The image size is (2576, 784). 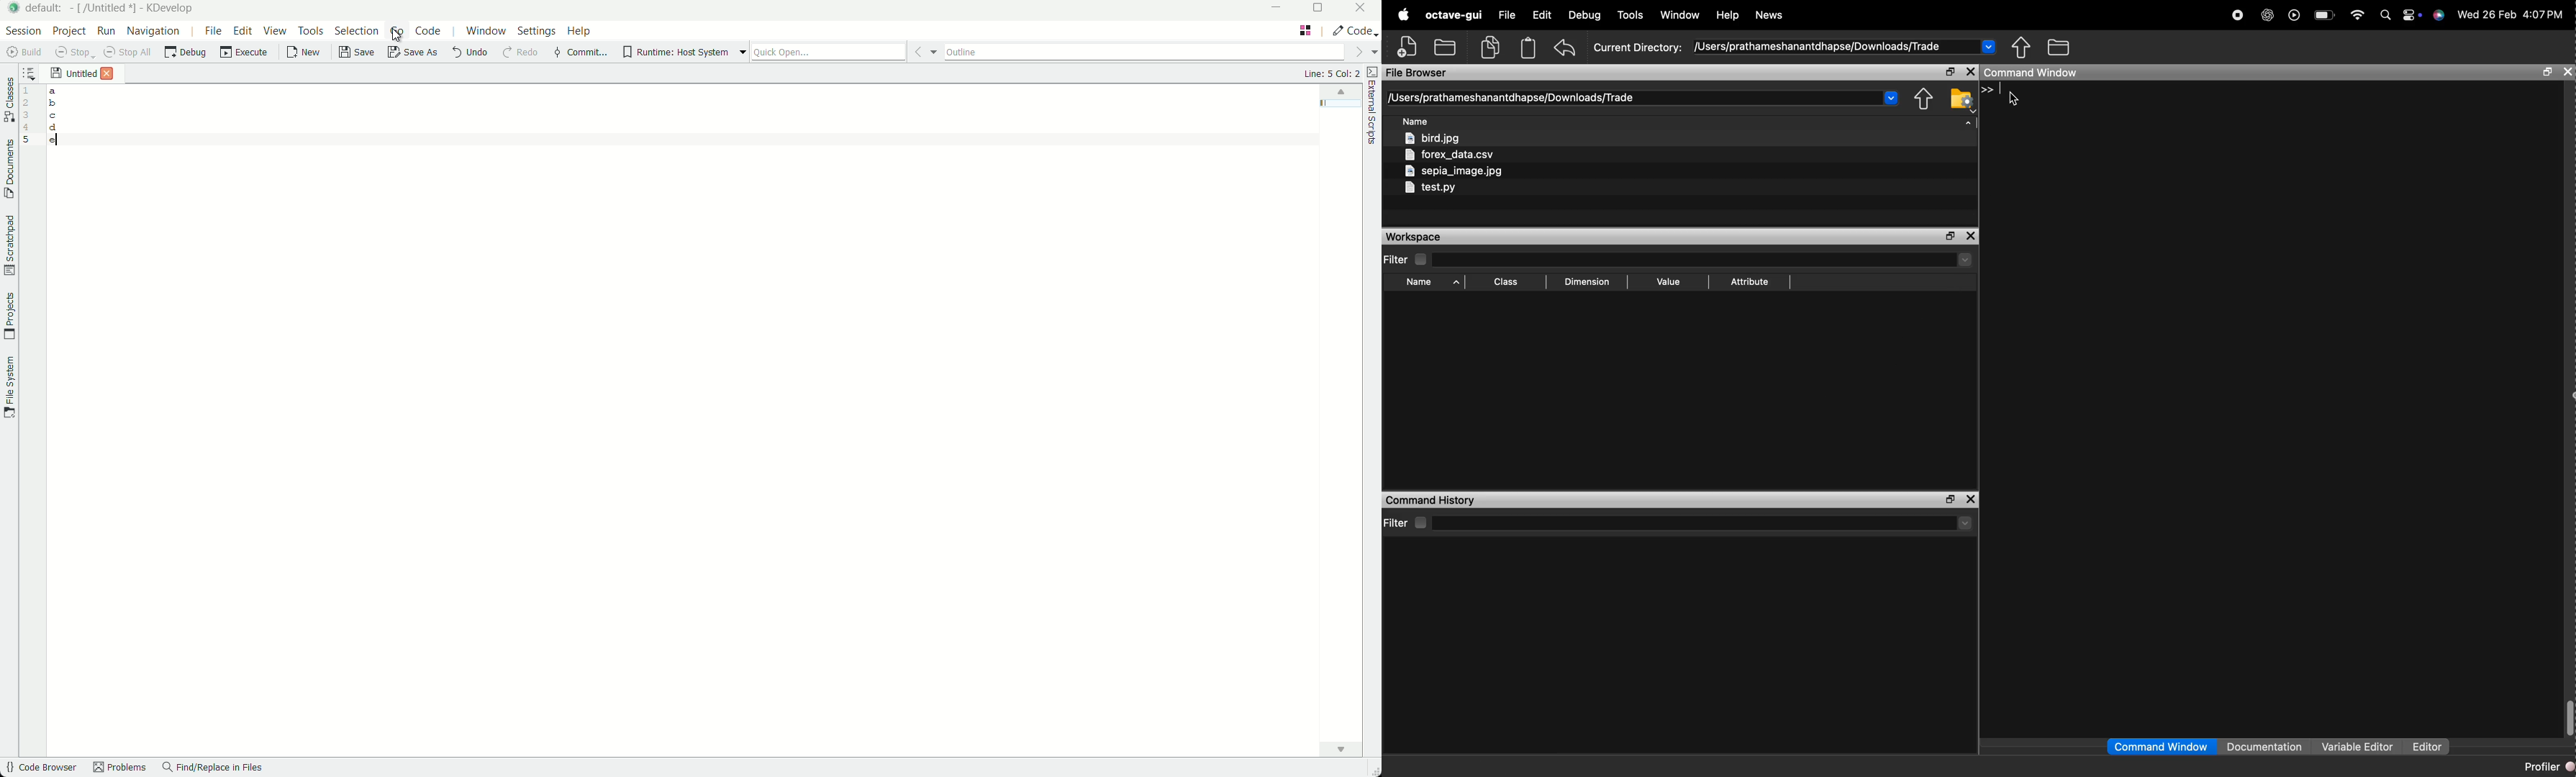 I want to click on tools, so click(x=312, y=32).